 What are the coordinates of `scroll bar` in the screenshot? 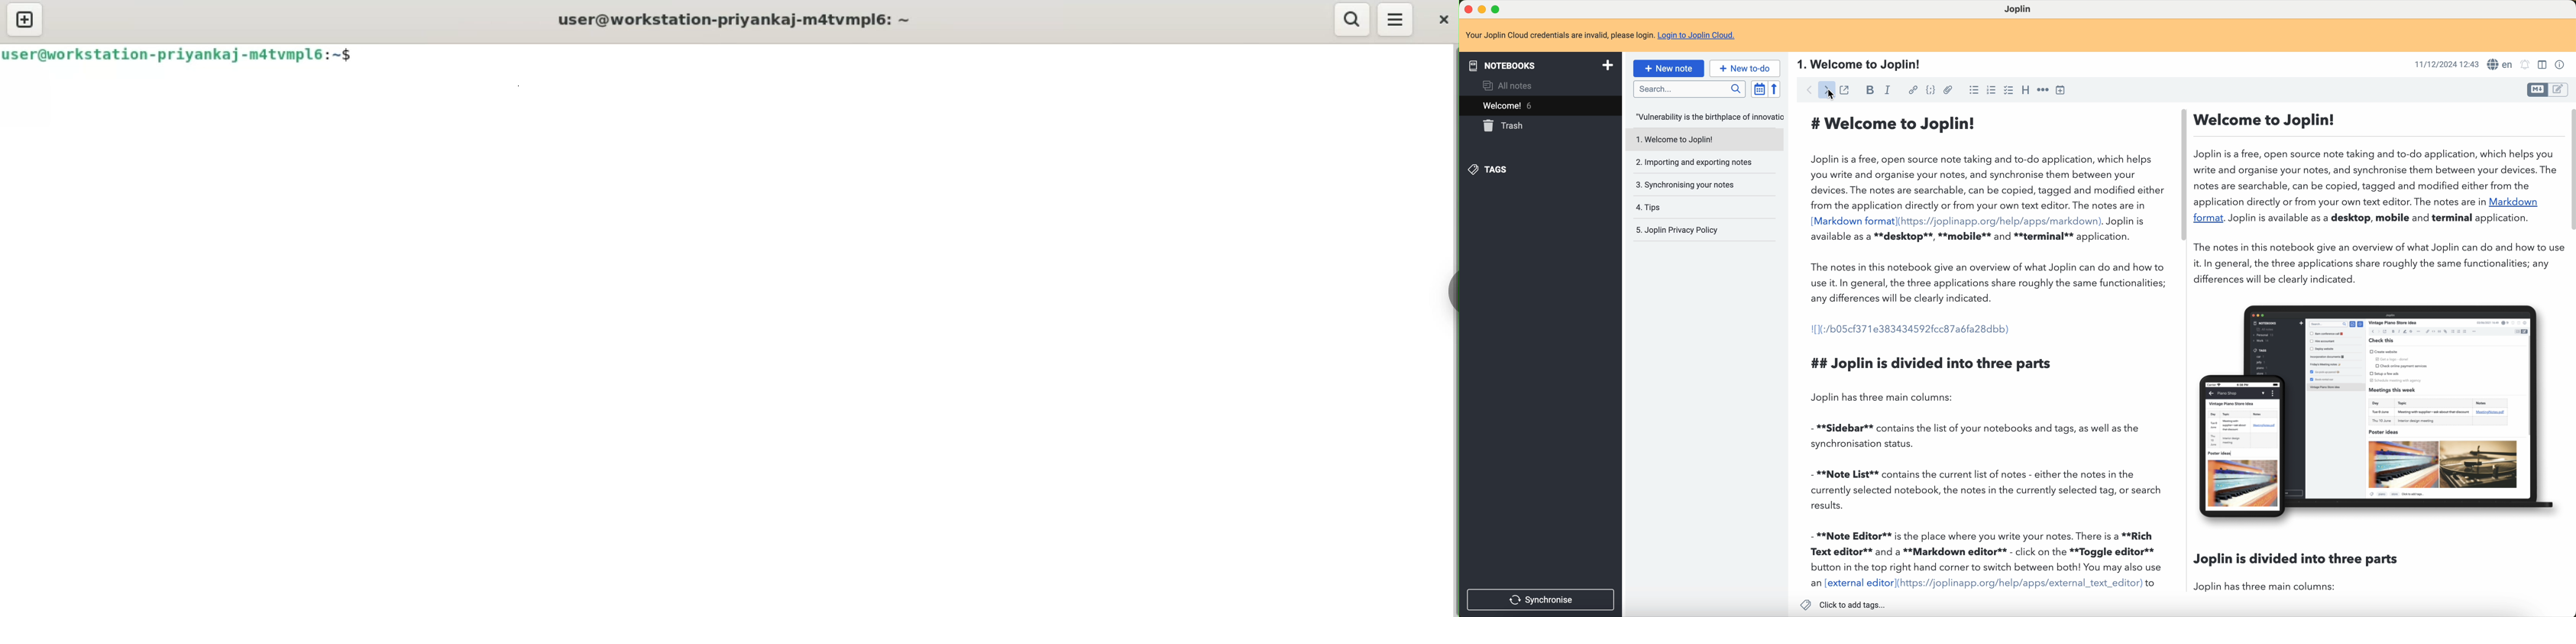 It's located at (2183, 181).